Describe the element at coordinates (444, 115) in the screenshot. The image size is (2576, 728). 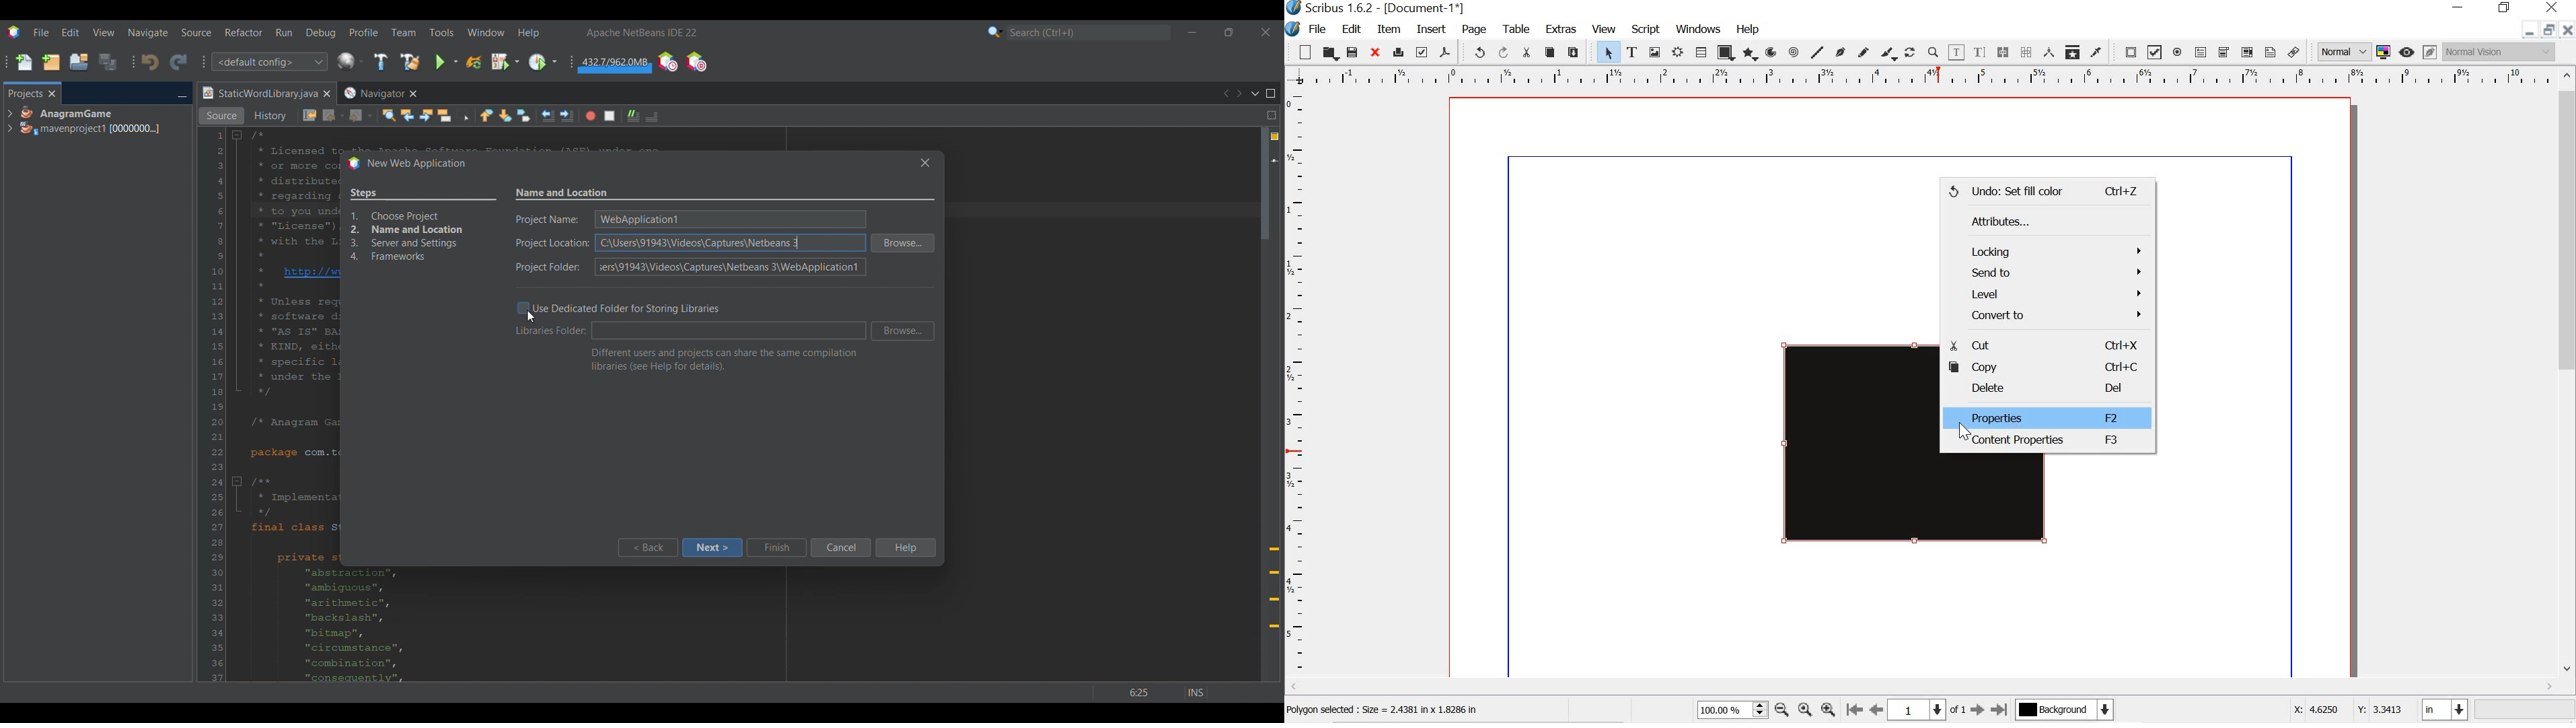
I see `Toggle highlight search` at that location.